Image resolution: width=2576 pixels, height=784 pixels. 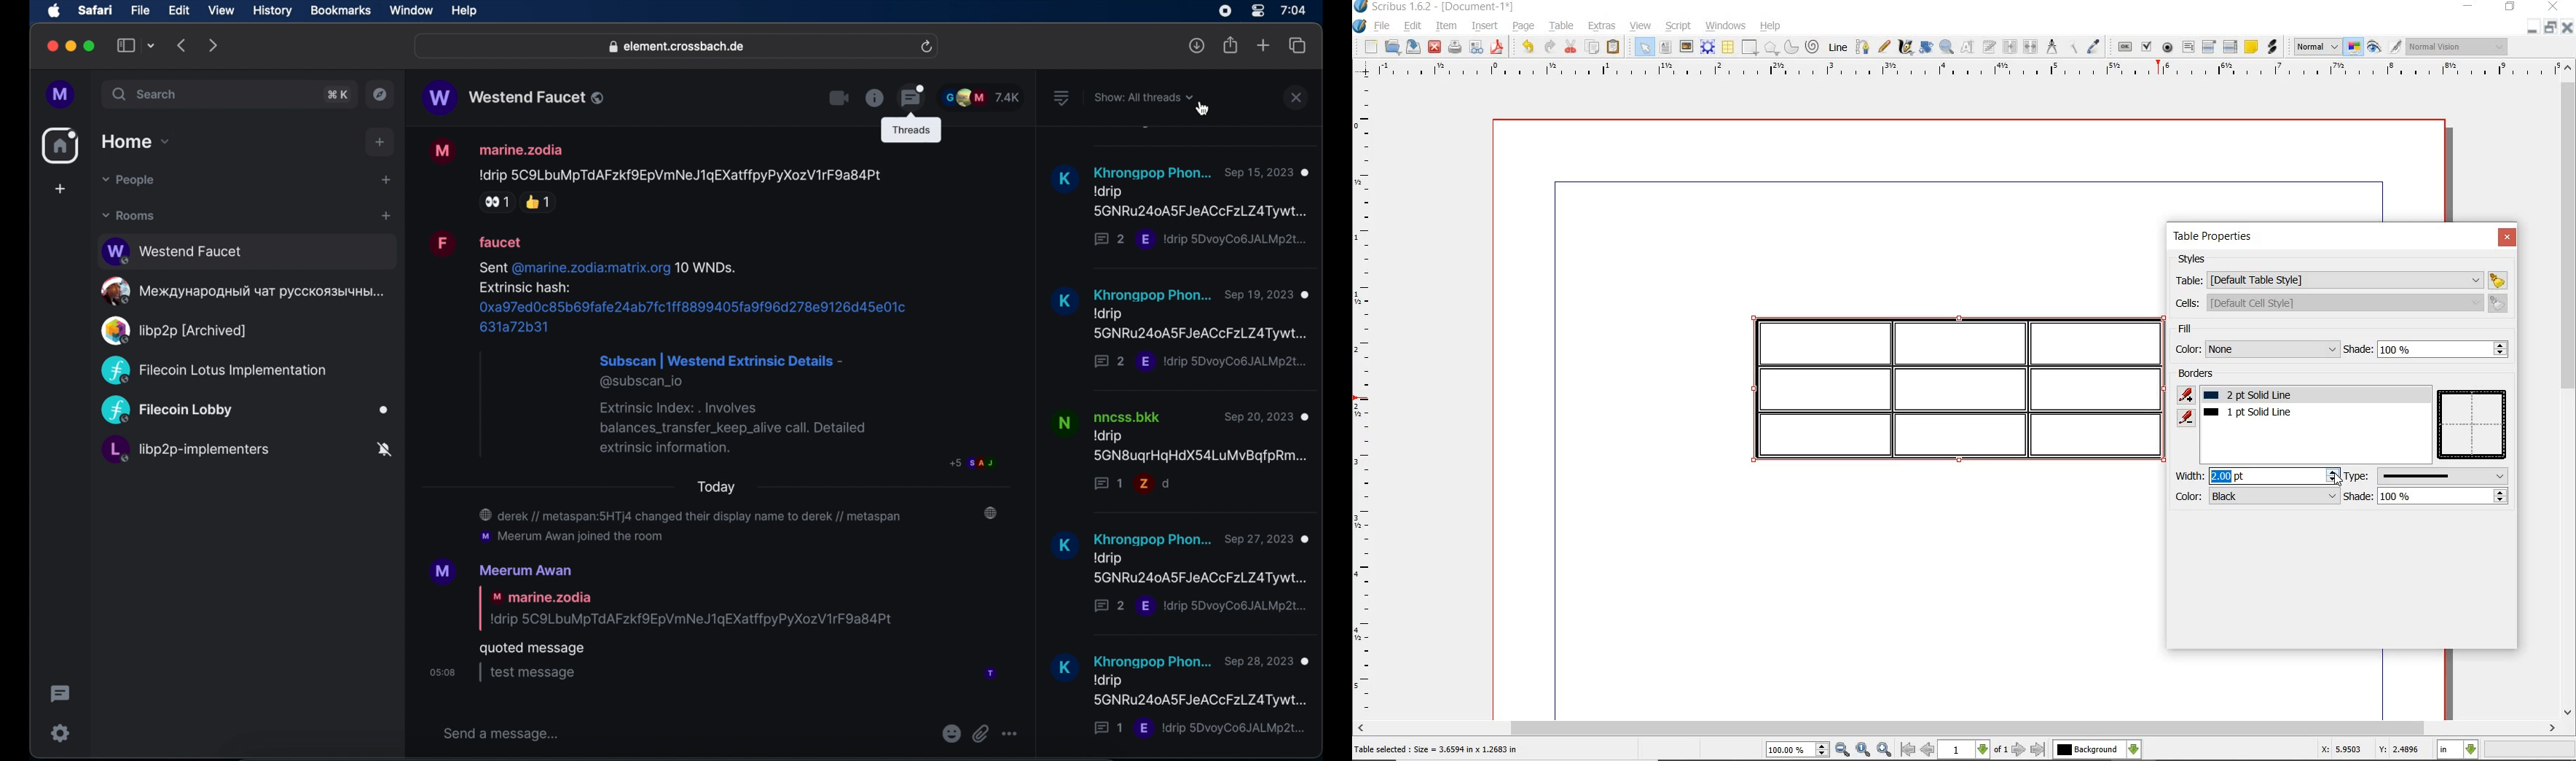 I want to click on 2 messages, so click(x=1113, y=364).